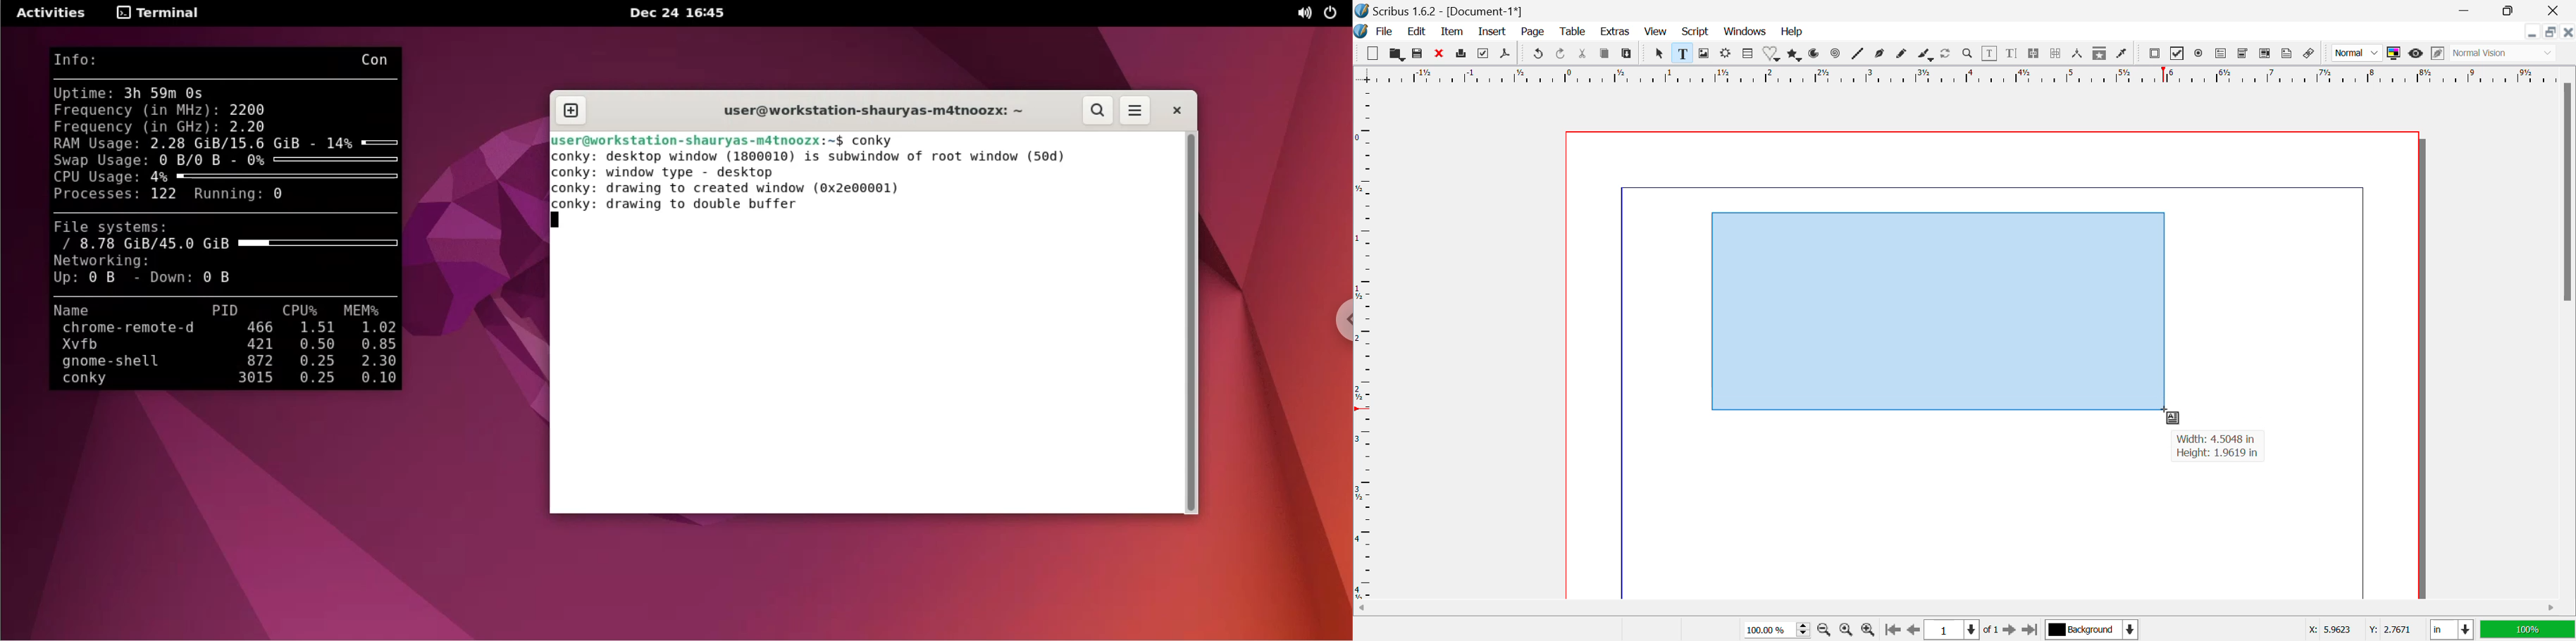 The width and height of the screenshot is (2576, 644). Describe the element at coordinates (2032, 55) in the screenshot. I see `Link Text Frames` at that location.